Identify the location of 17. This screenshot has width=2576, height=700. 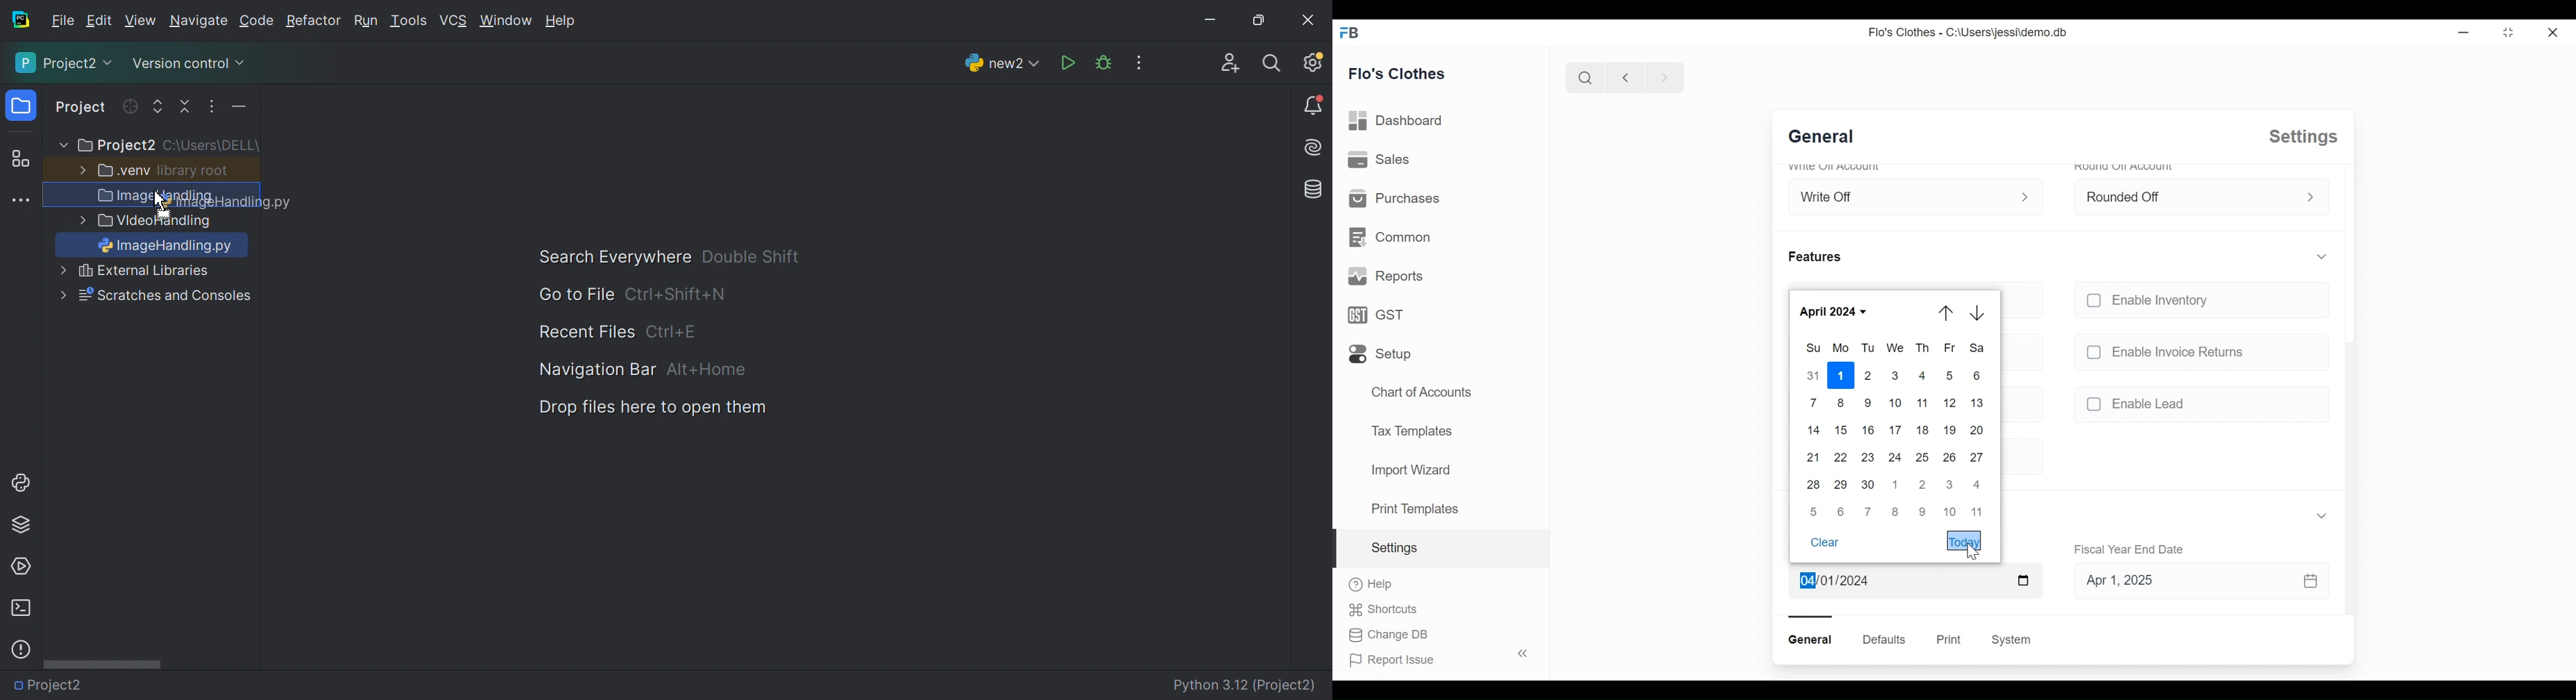
(1897, 429).